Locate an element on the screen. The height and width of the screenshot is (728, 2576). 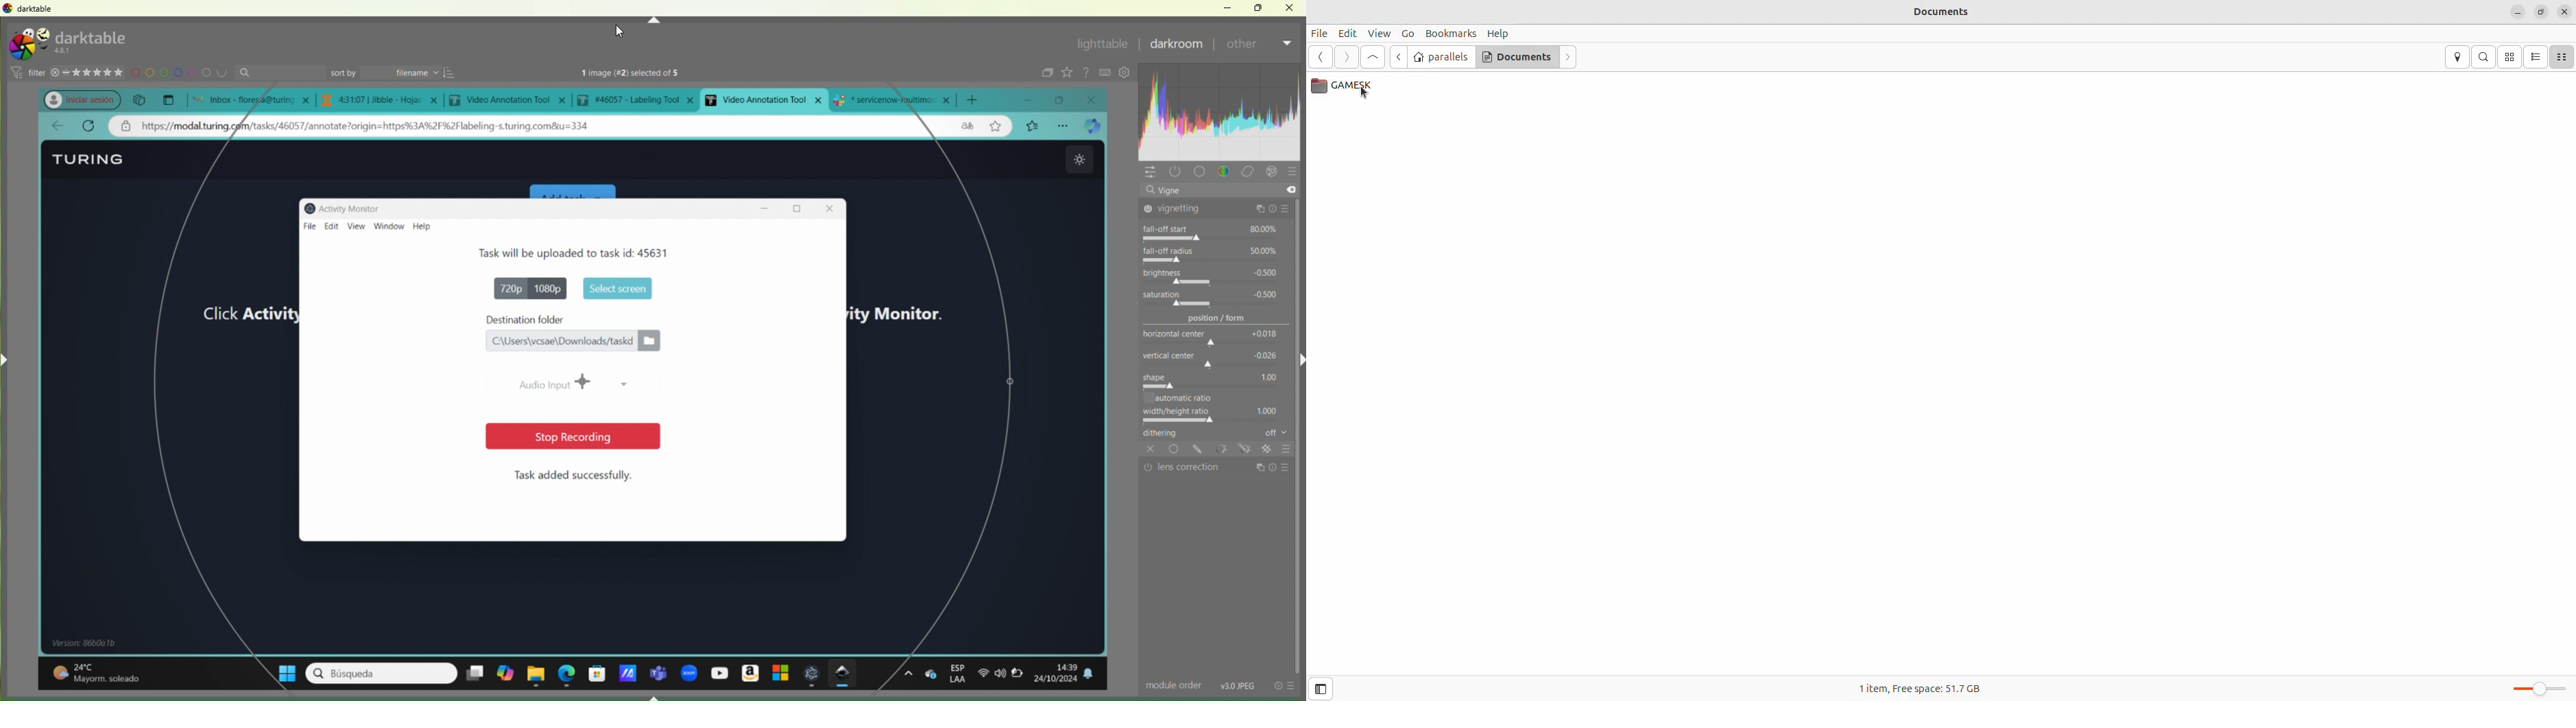
edit is located at coordinates (331, 225).